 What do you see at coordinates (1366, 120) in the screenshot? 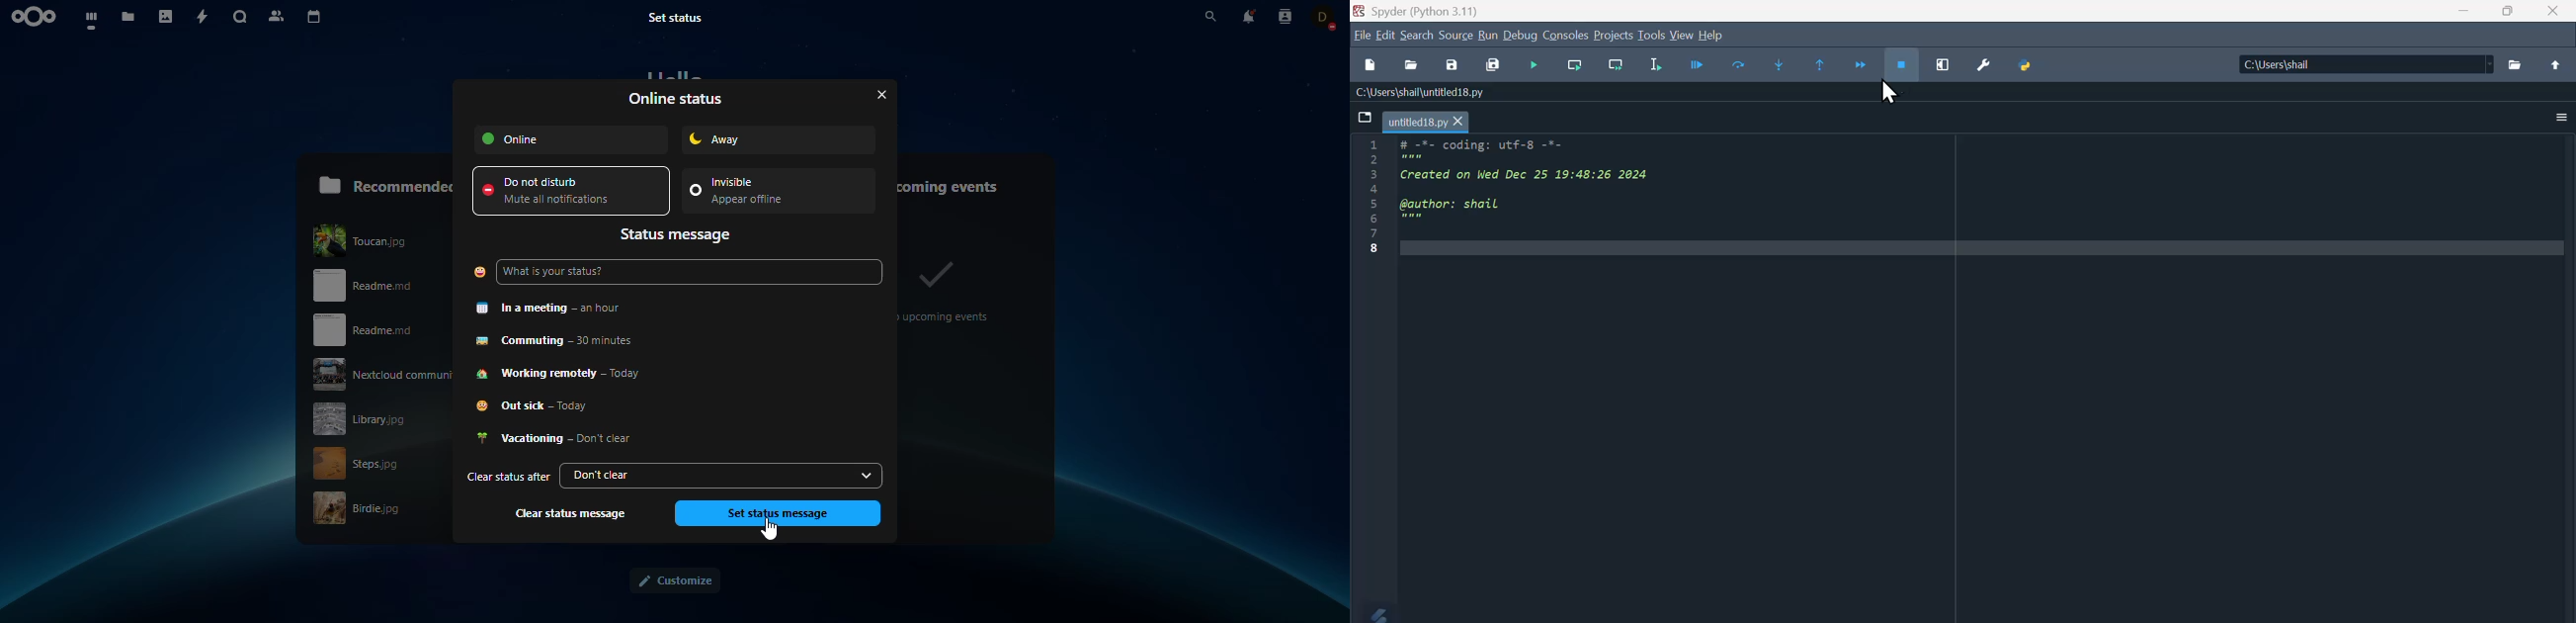
I see `file` at bounding box center [1366, 120].